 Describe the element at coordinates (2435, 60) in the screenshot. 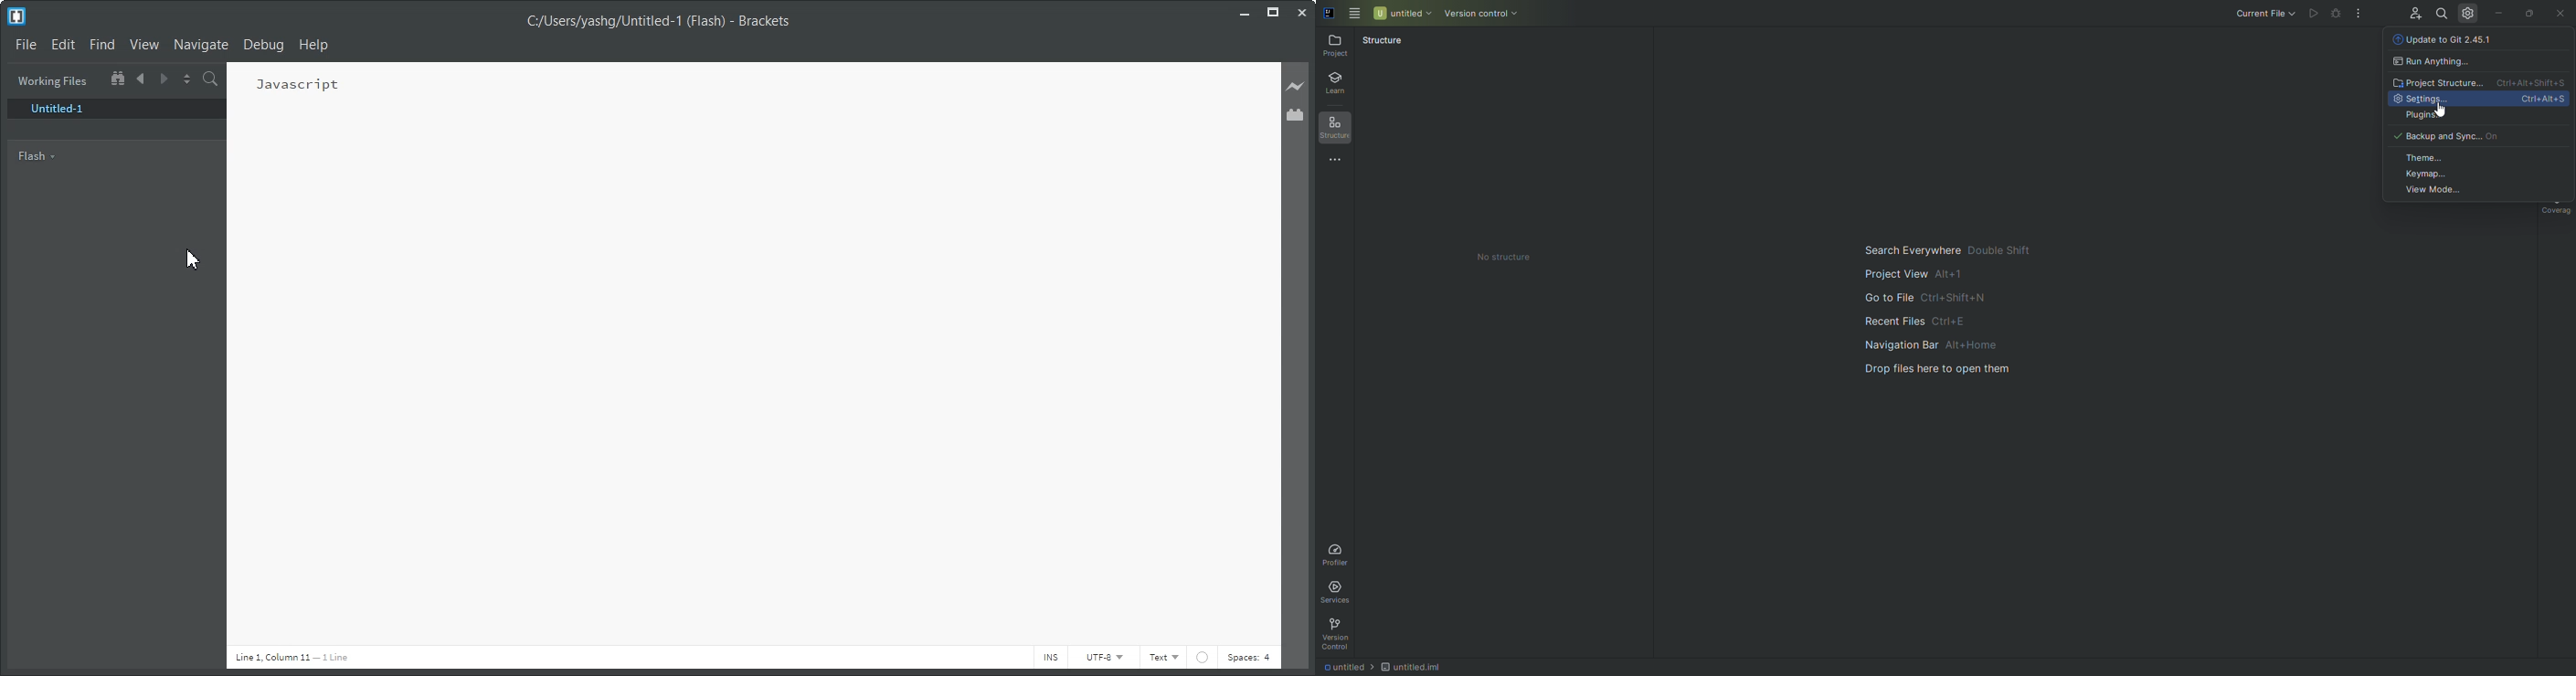

I see `Run anything` at that location.